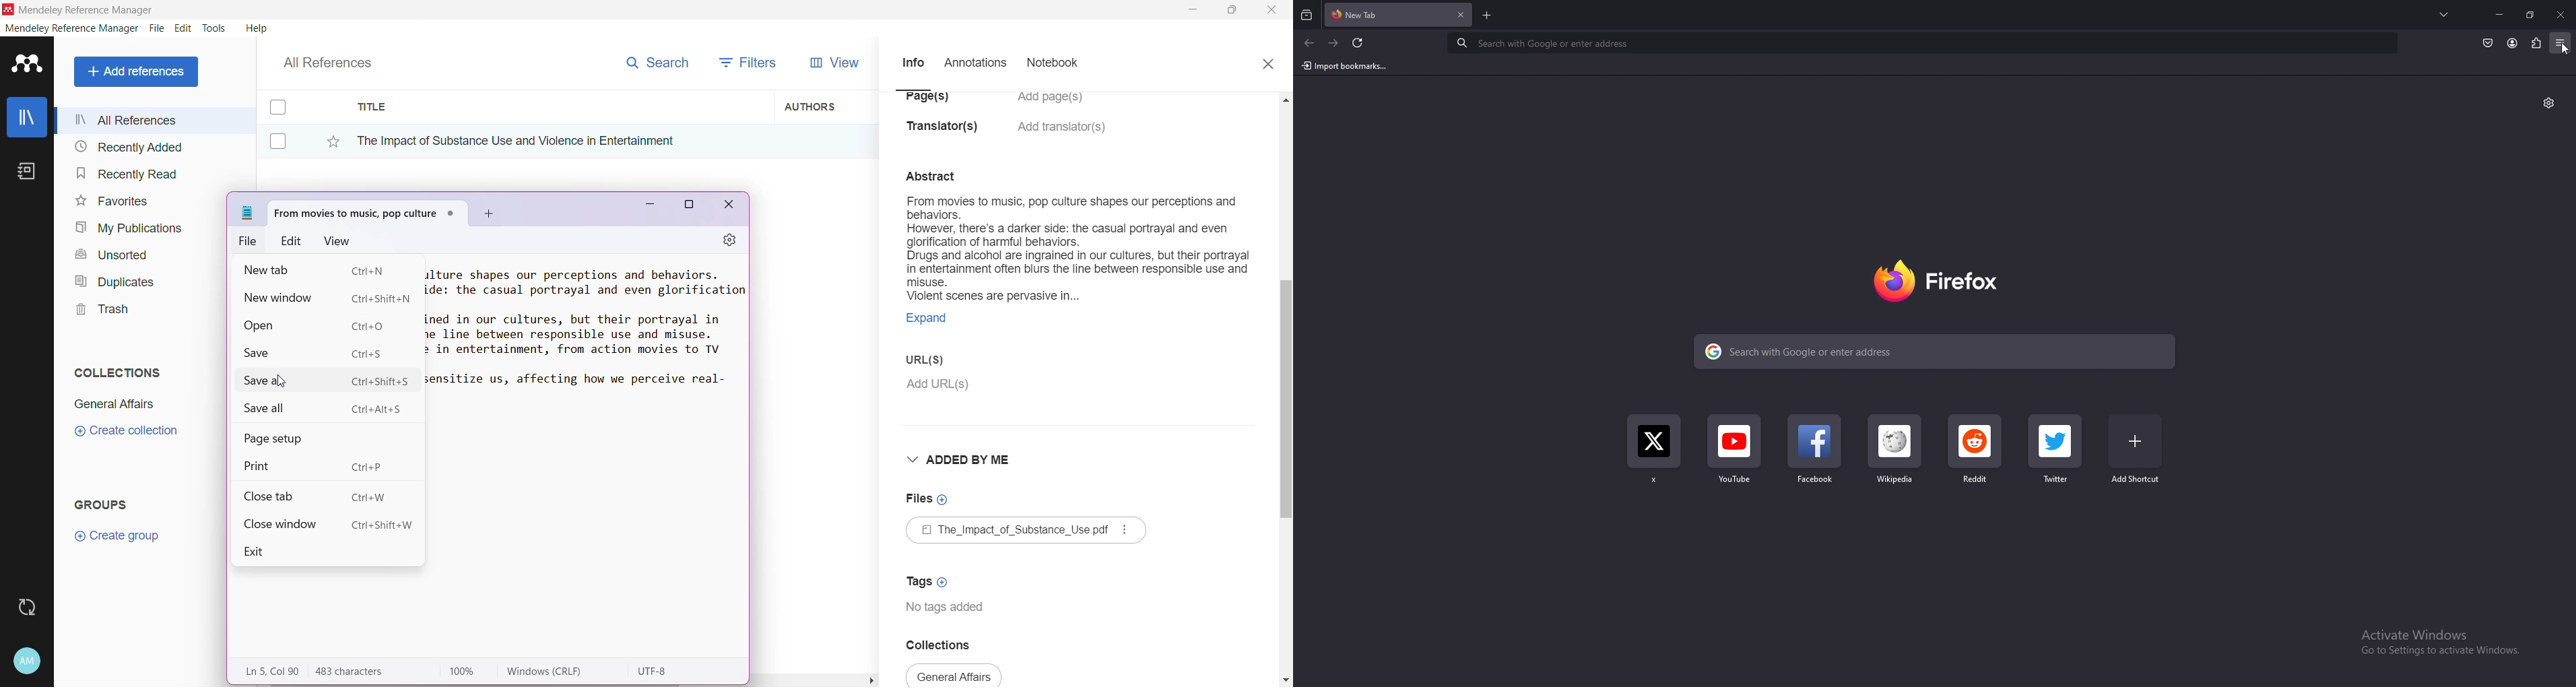  Describe the element at coordinates (1063, 135) in the screenshot. I see `Click to Add translators` at that location.